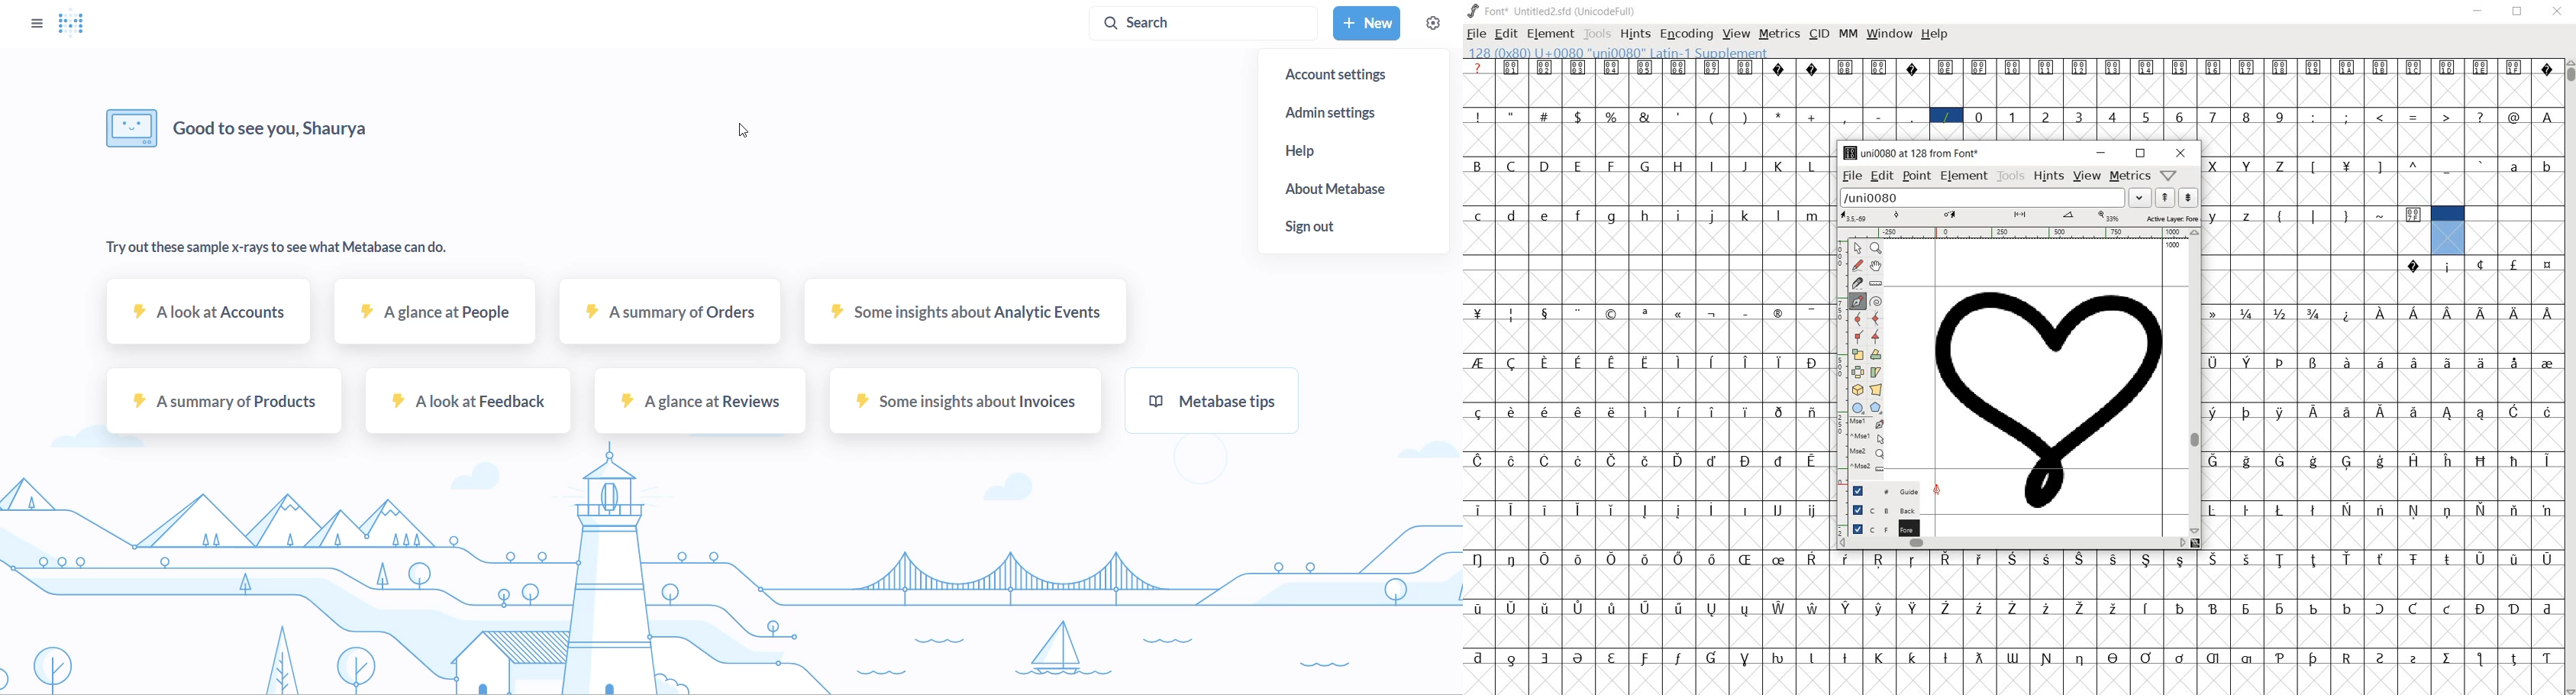 This screenshot has height=700, width=2576. I want to click on glyph, so click(2214, 68).